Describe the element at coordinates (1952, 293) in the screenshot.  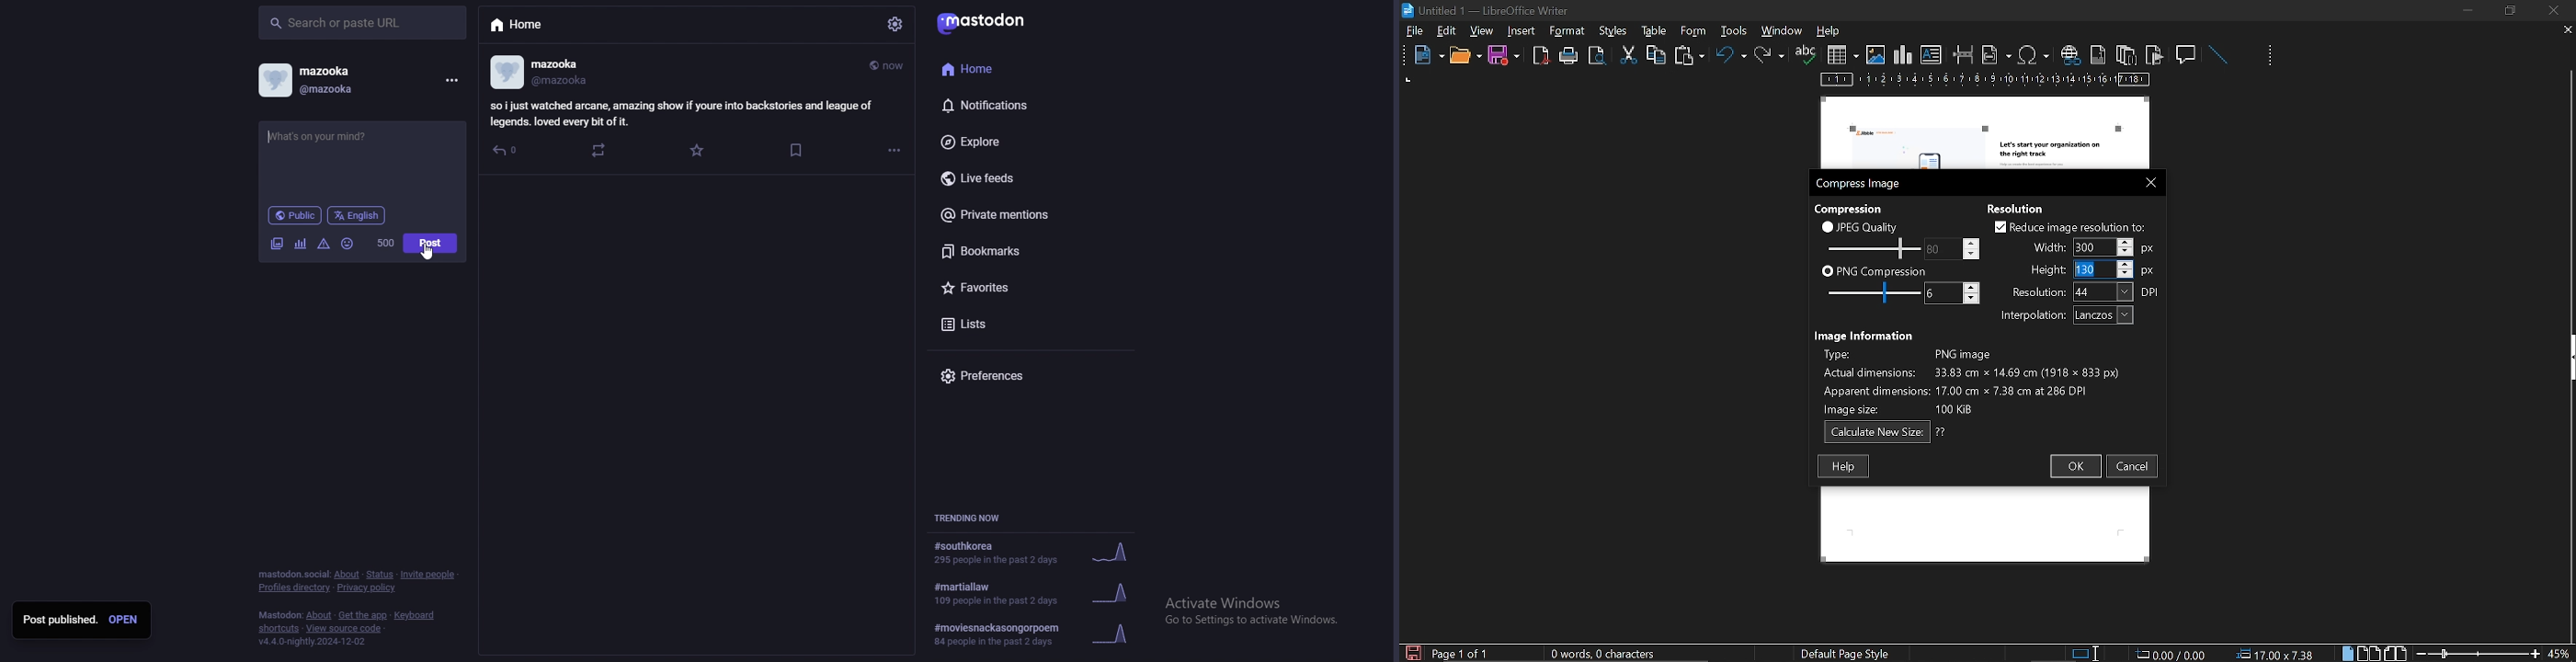
I see `change png compression` at that location.